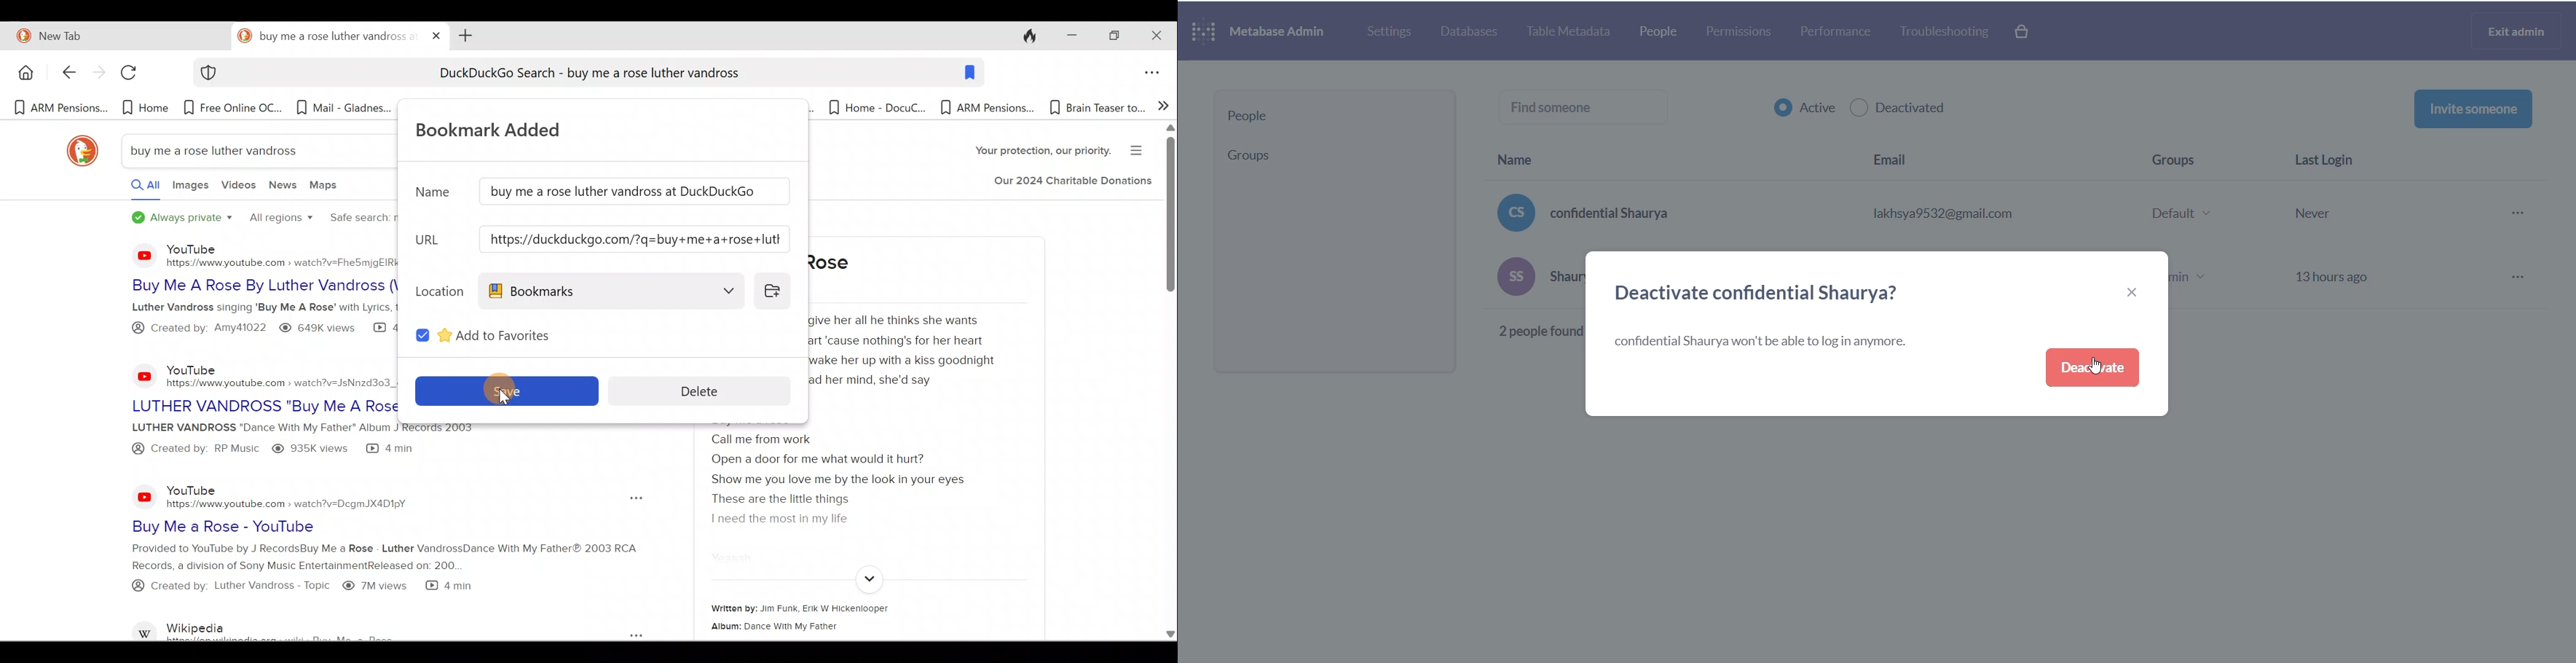 This screenshot has width=2576, height=672. What do you see at coordinates (280, 254) in the screenshot?
I see `YouTube - https://www.youtube.com » watch?v=Fhe5mjgEIRk` at bounding box center [280, 254].